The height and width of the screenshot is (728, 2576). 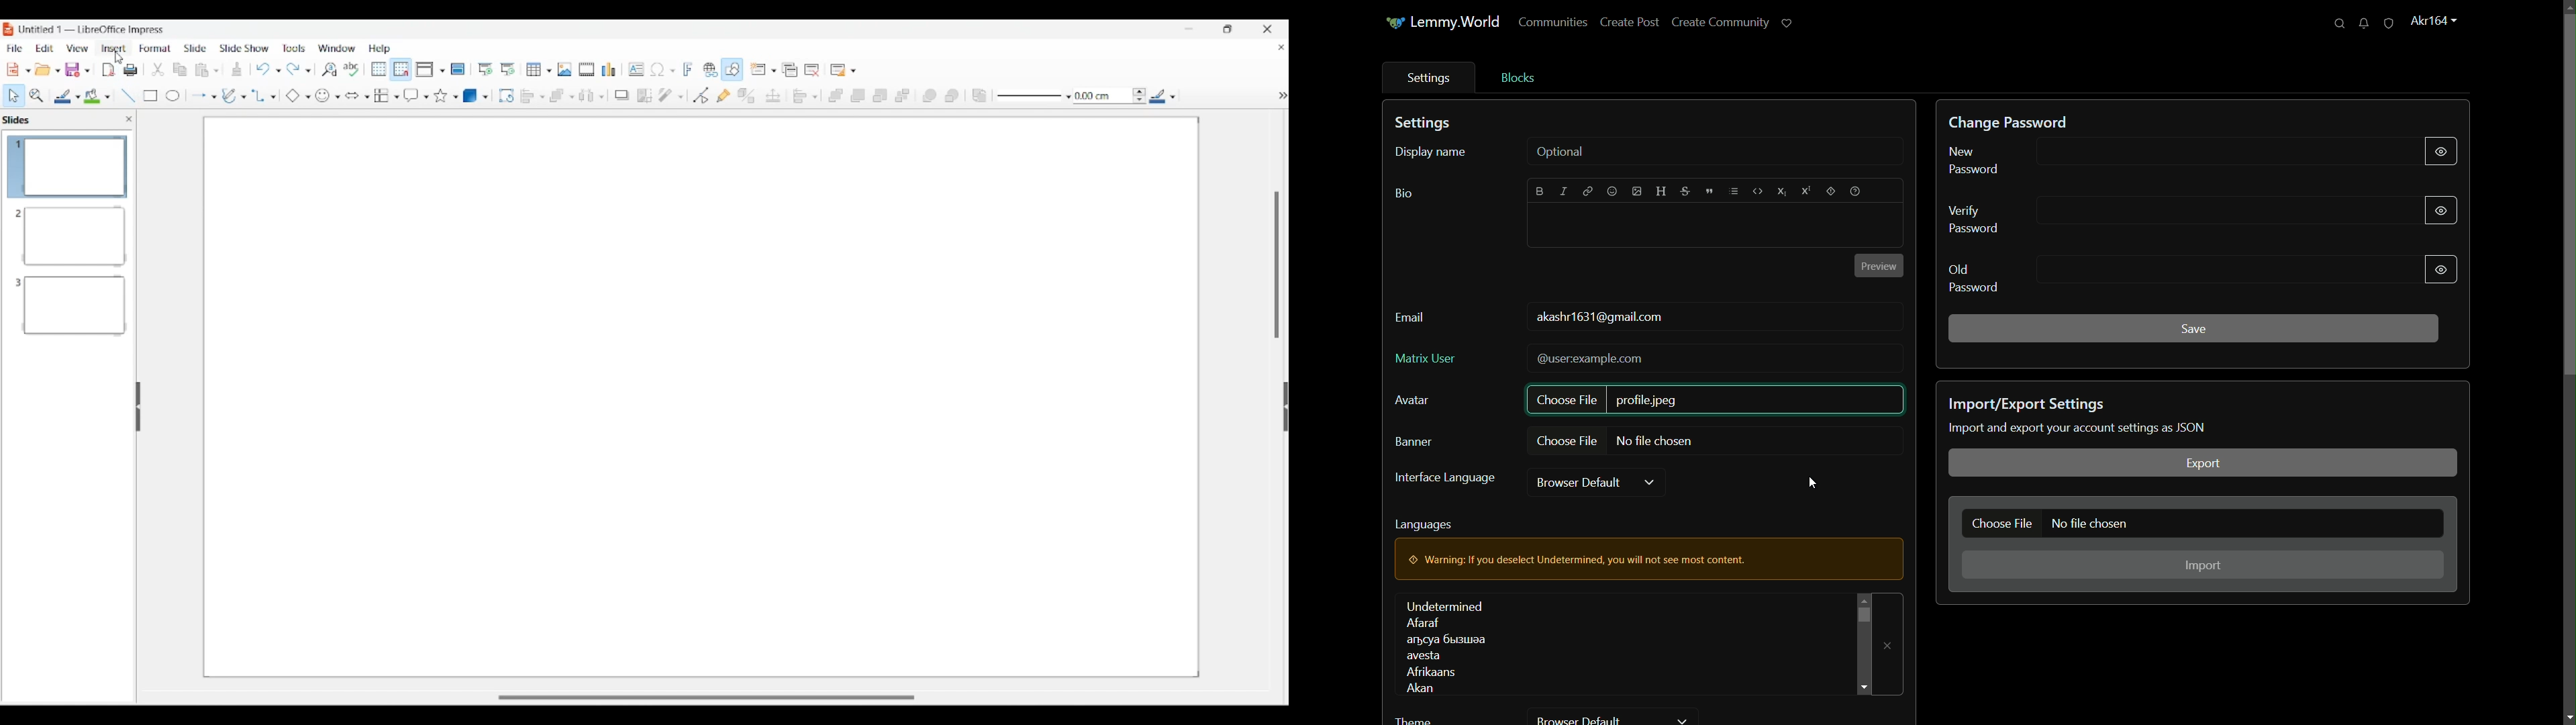 What do you see at coordinates (268, 69) in the screenshot?
I see `Undo options` at bounding box center [268, 69].